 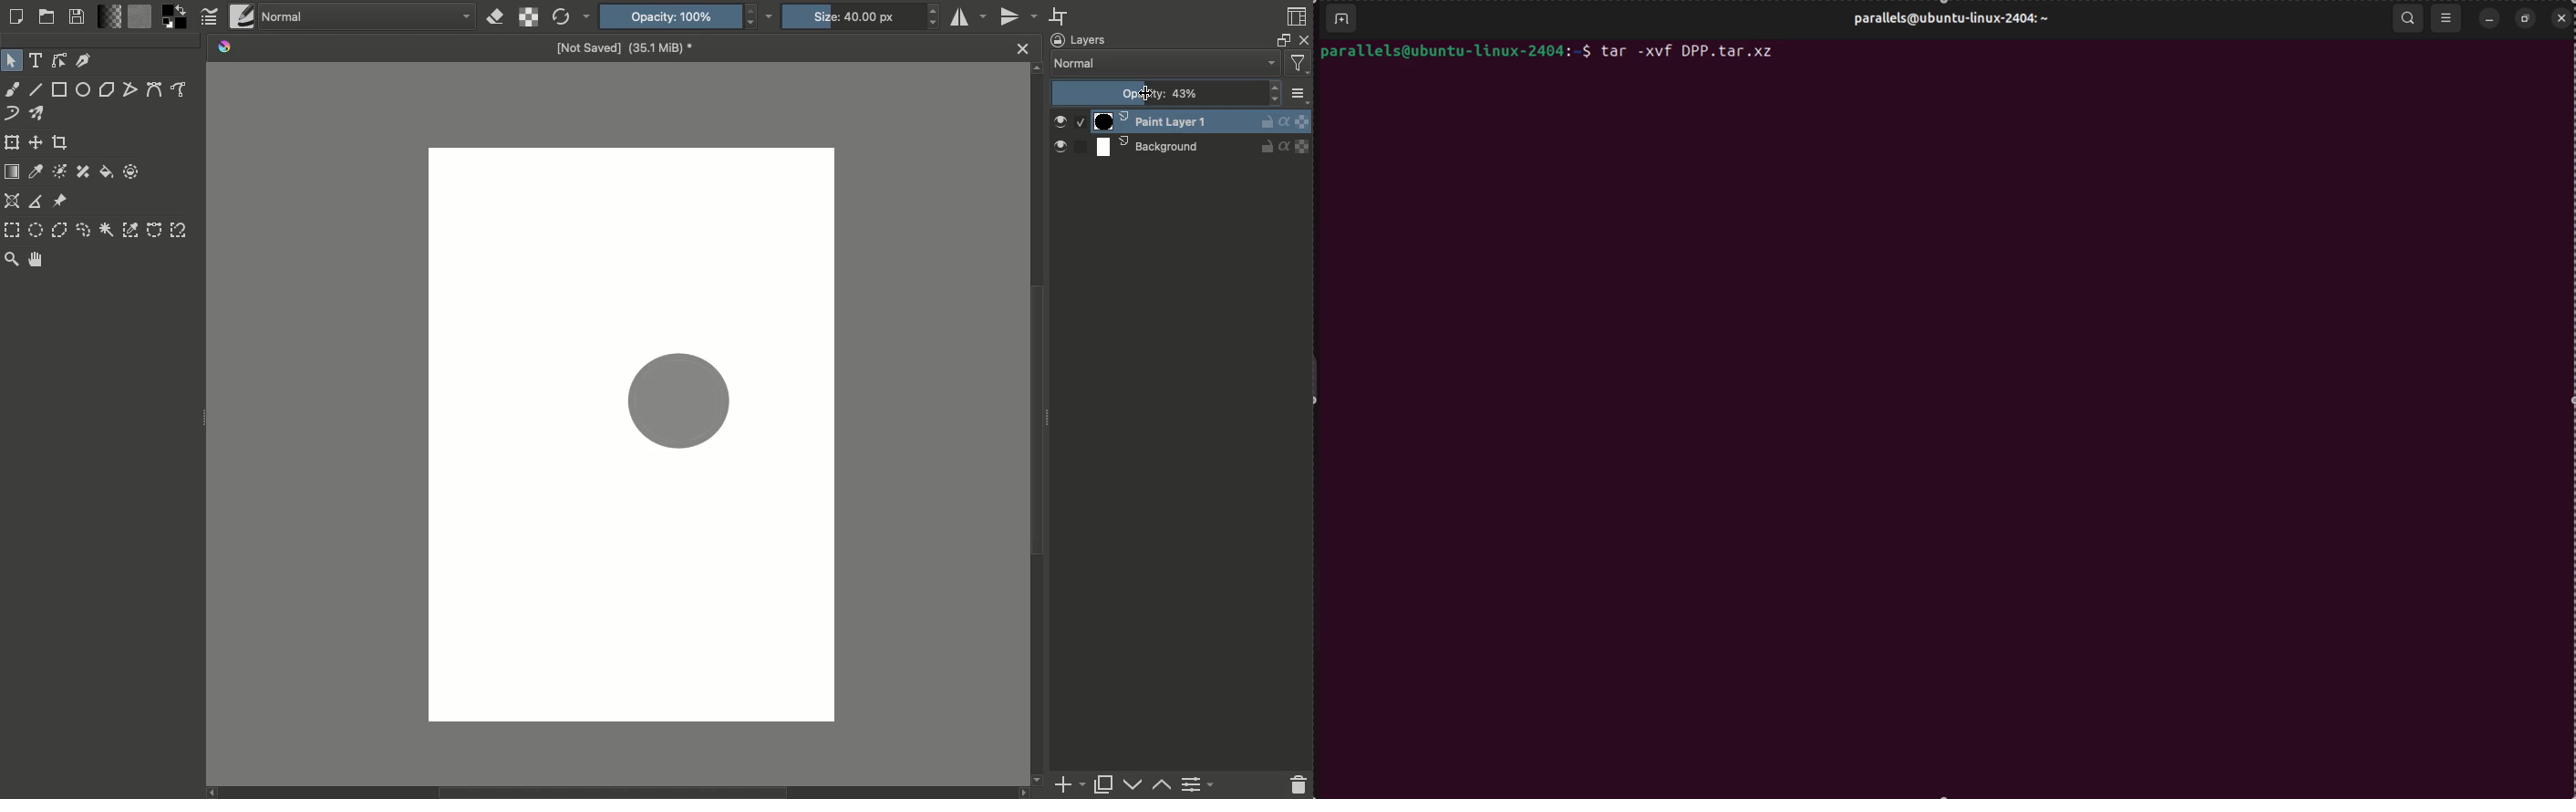 I want to click on Vertical mirror tool, so click(x=1019, y=17).